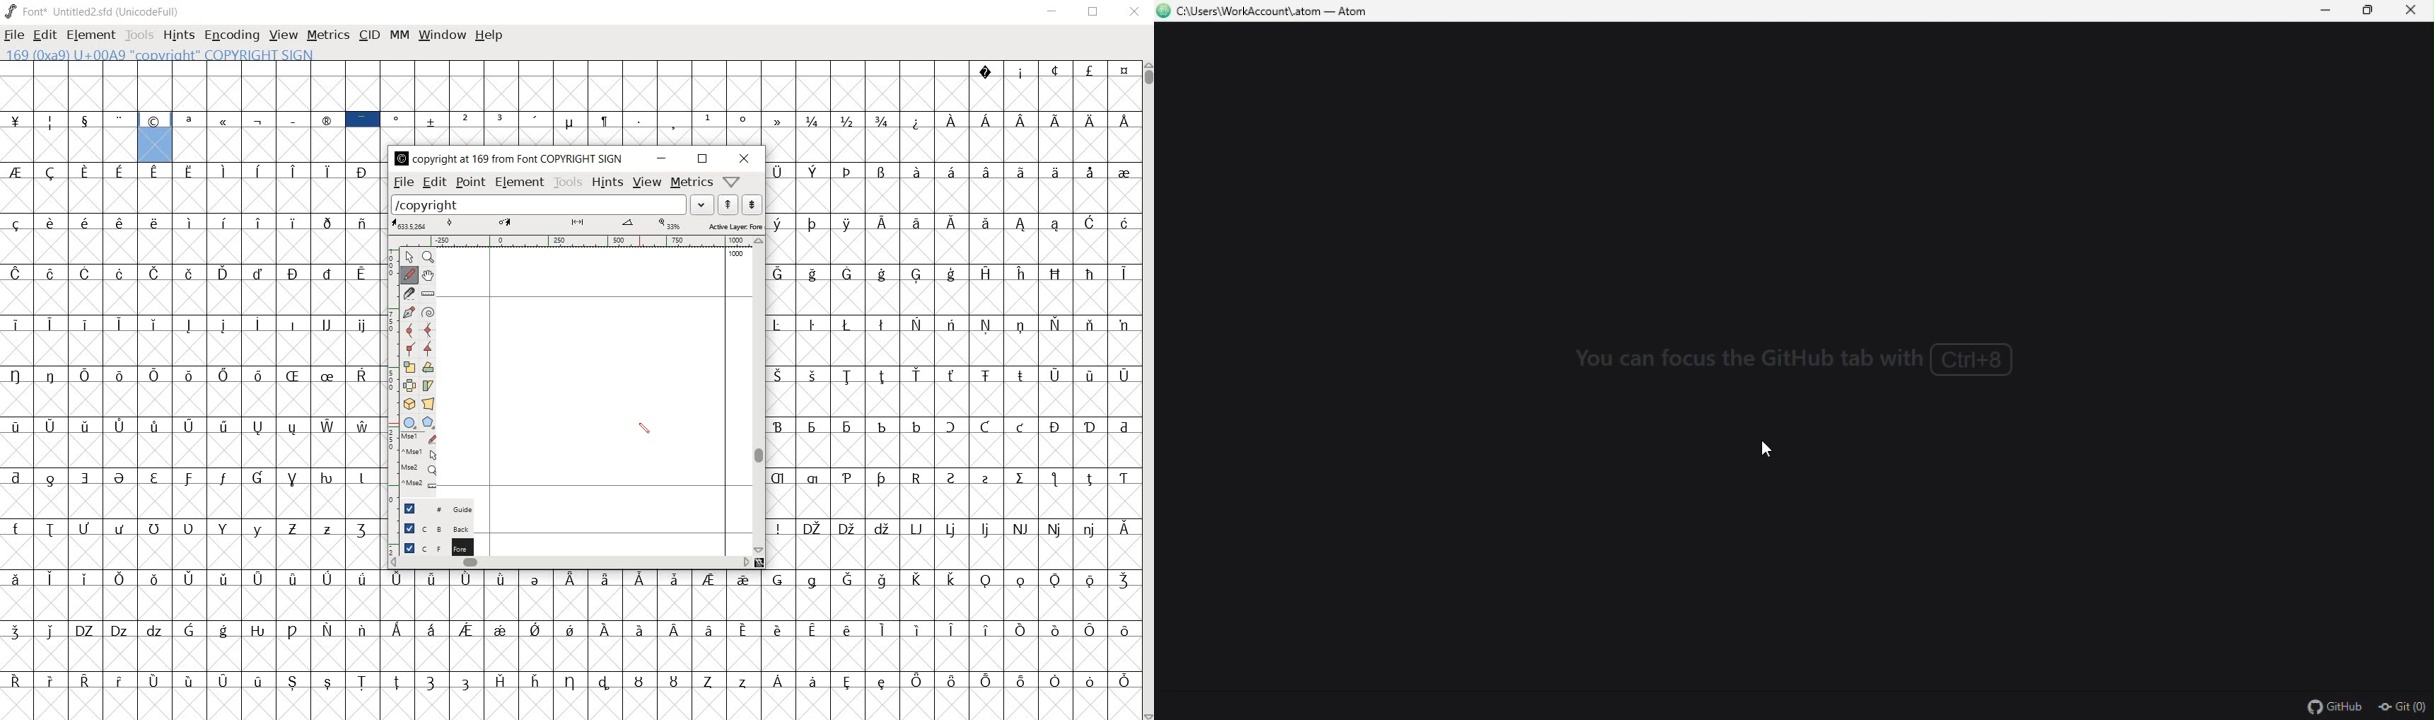  I want to click on restore, so click(703, 159).